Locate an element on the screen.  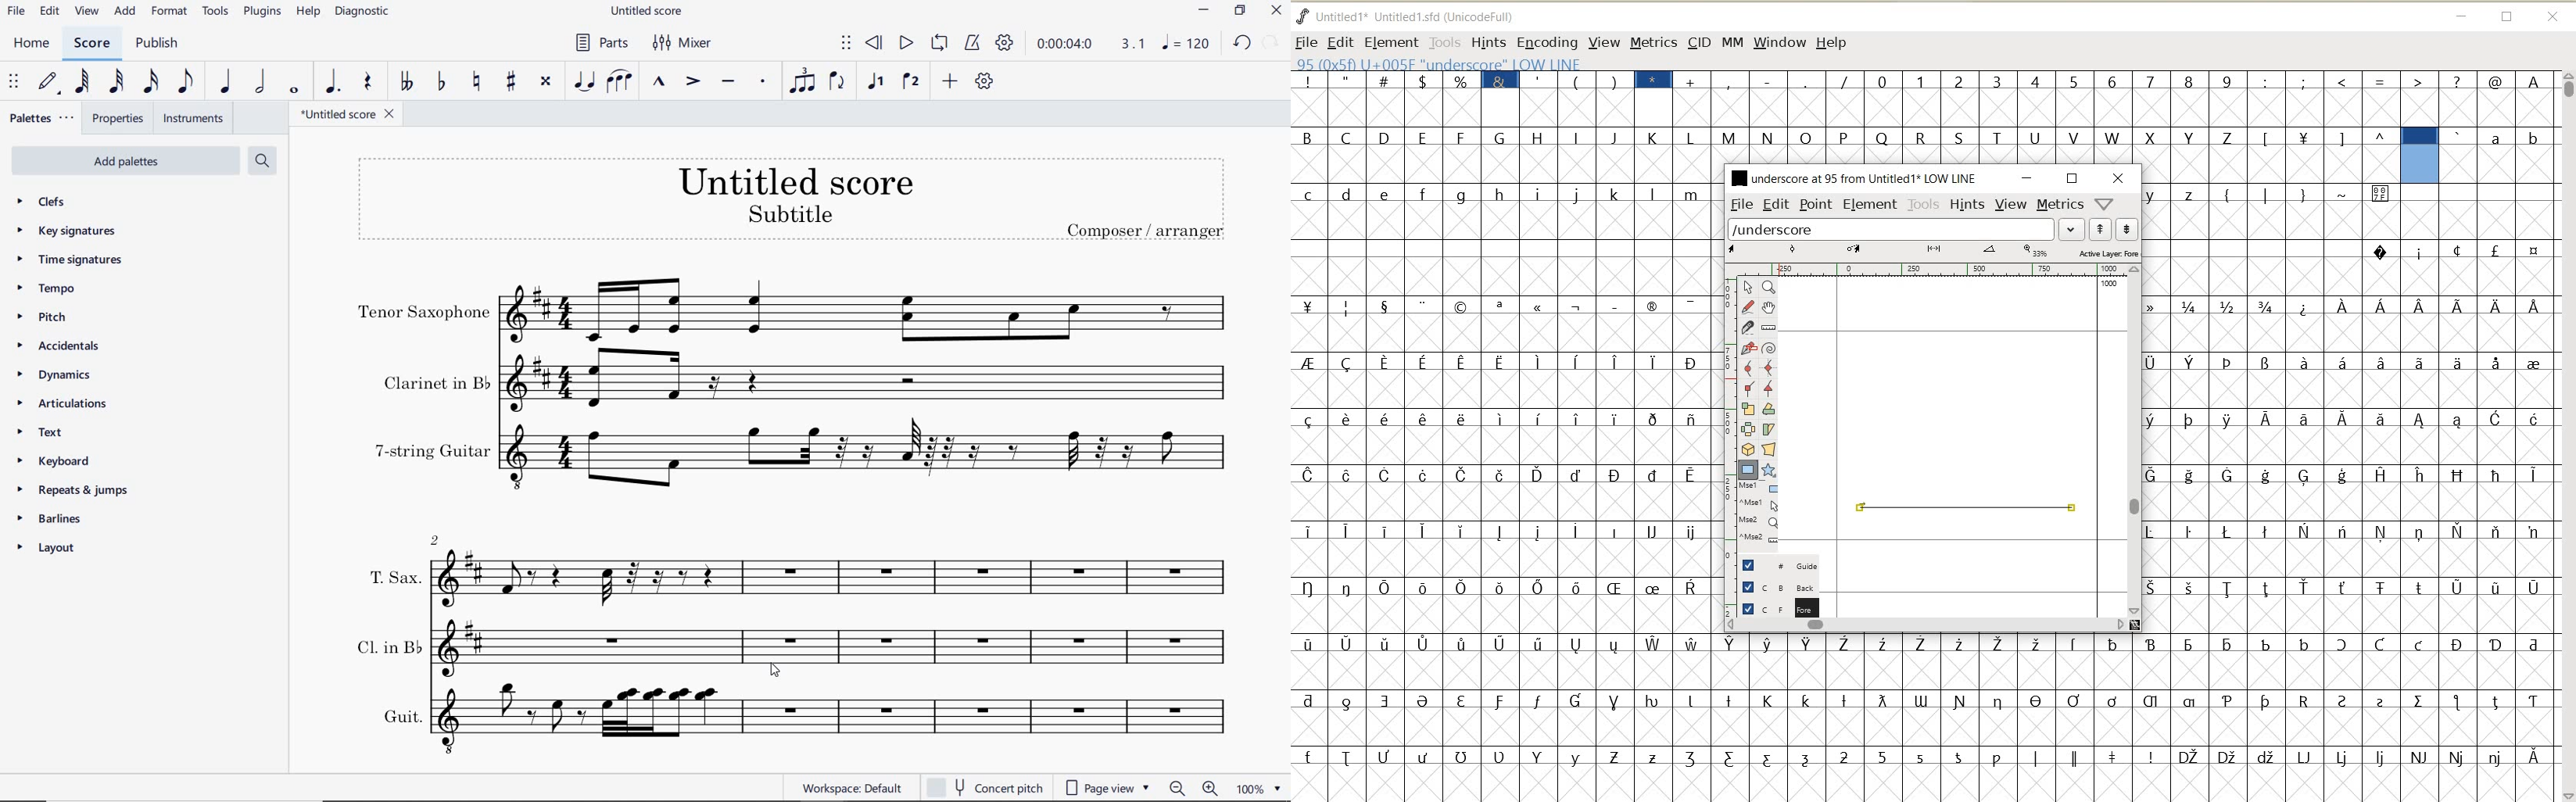
UNDO is located at coordinates (1242, 44).